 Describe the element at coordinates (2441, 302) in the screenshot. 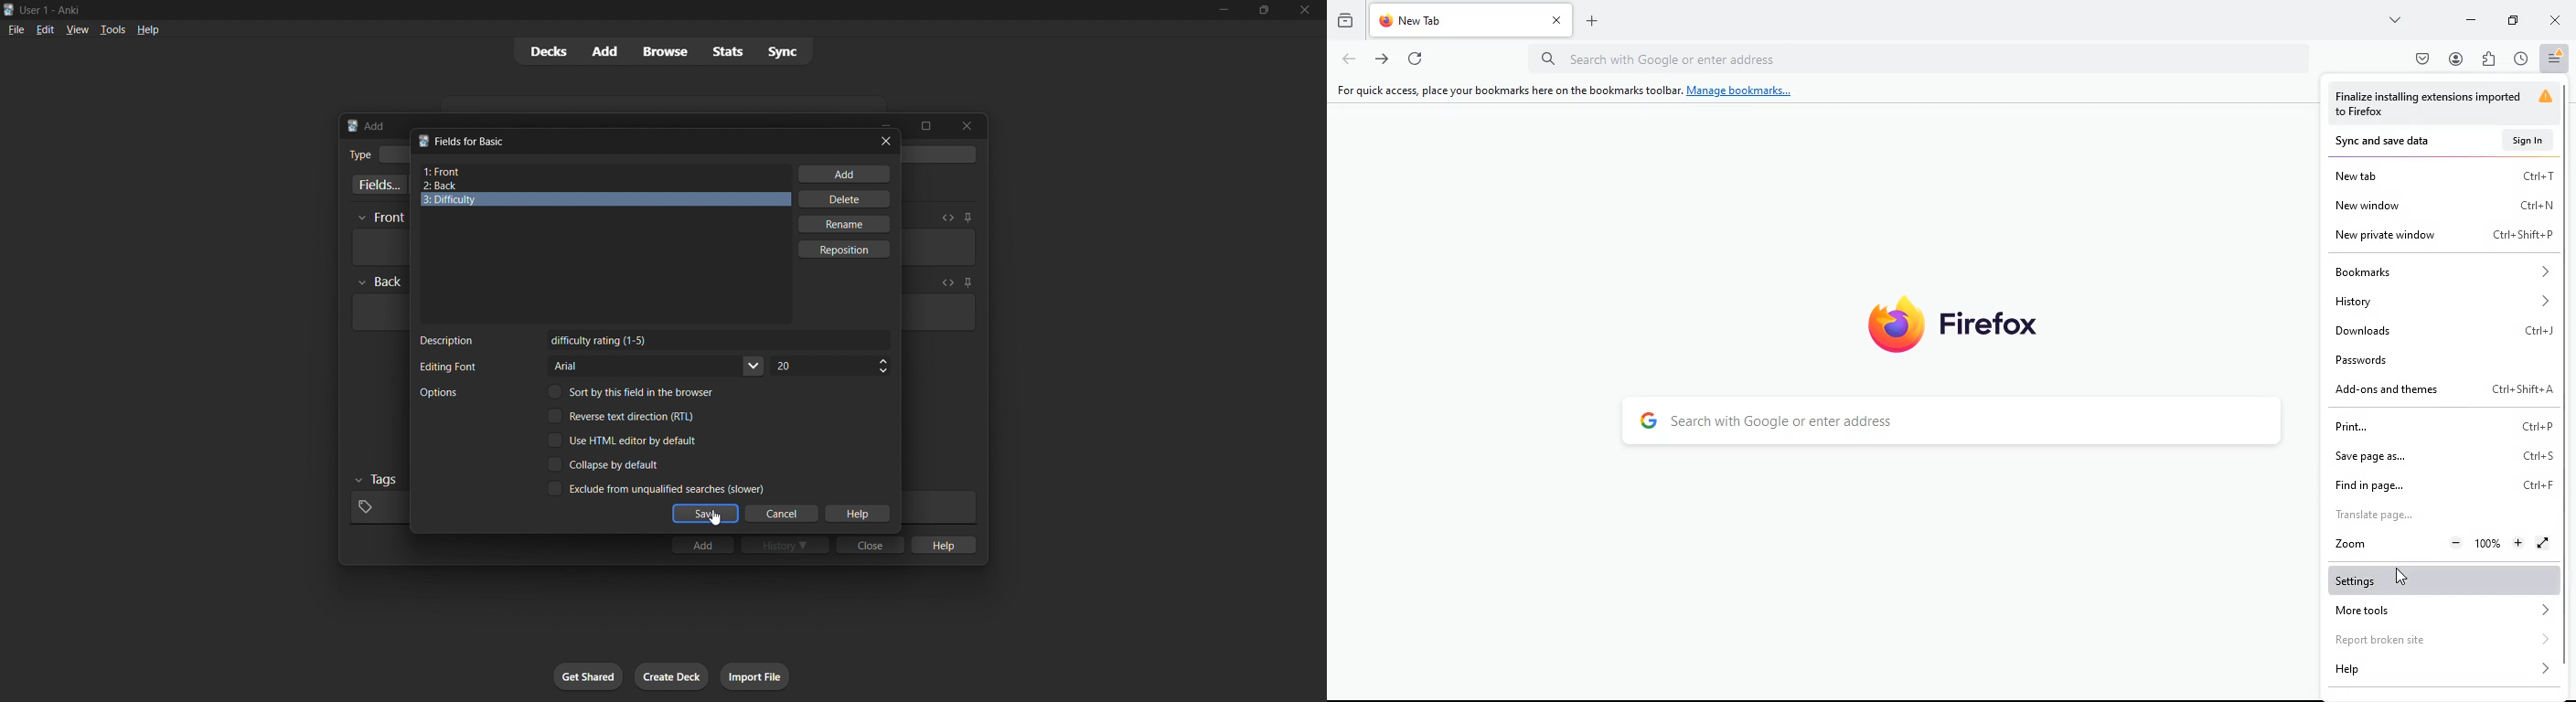

I see `history` at that location.